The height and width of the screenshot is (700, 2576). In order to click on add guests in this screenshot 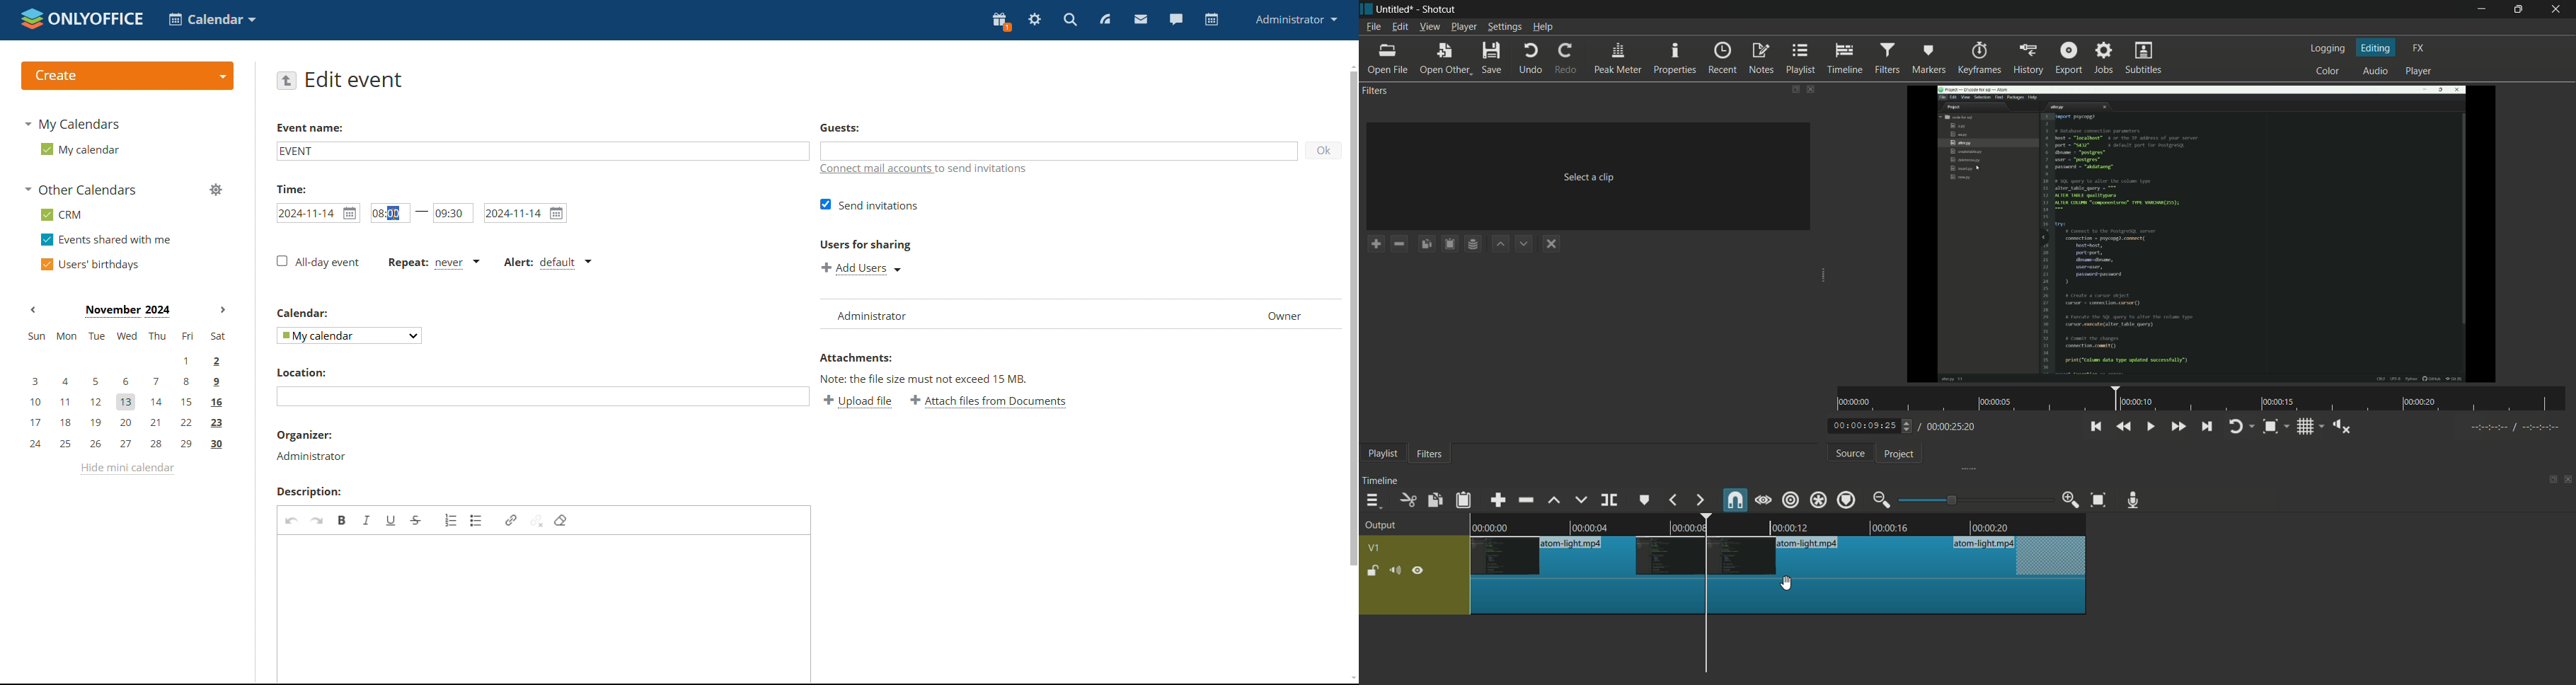, I will do `click(1059, 151)`.